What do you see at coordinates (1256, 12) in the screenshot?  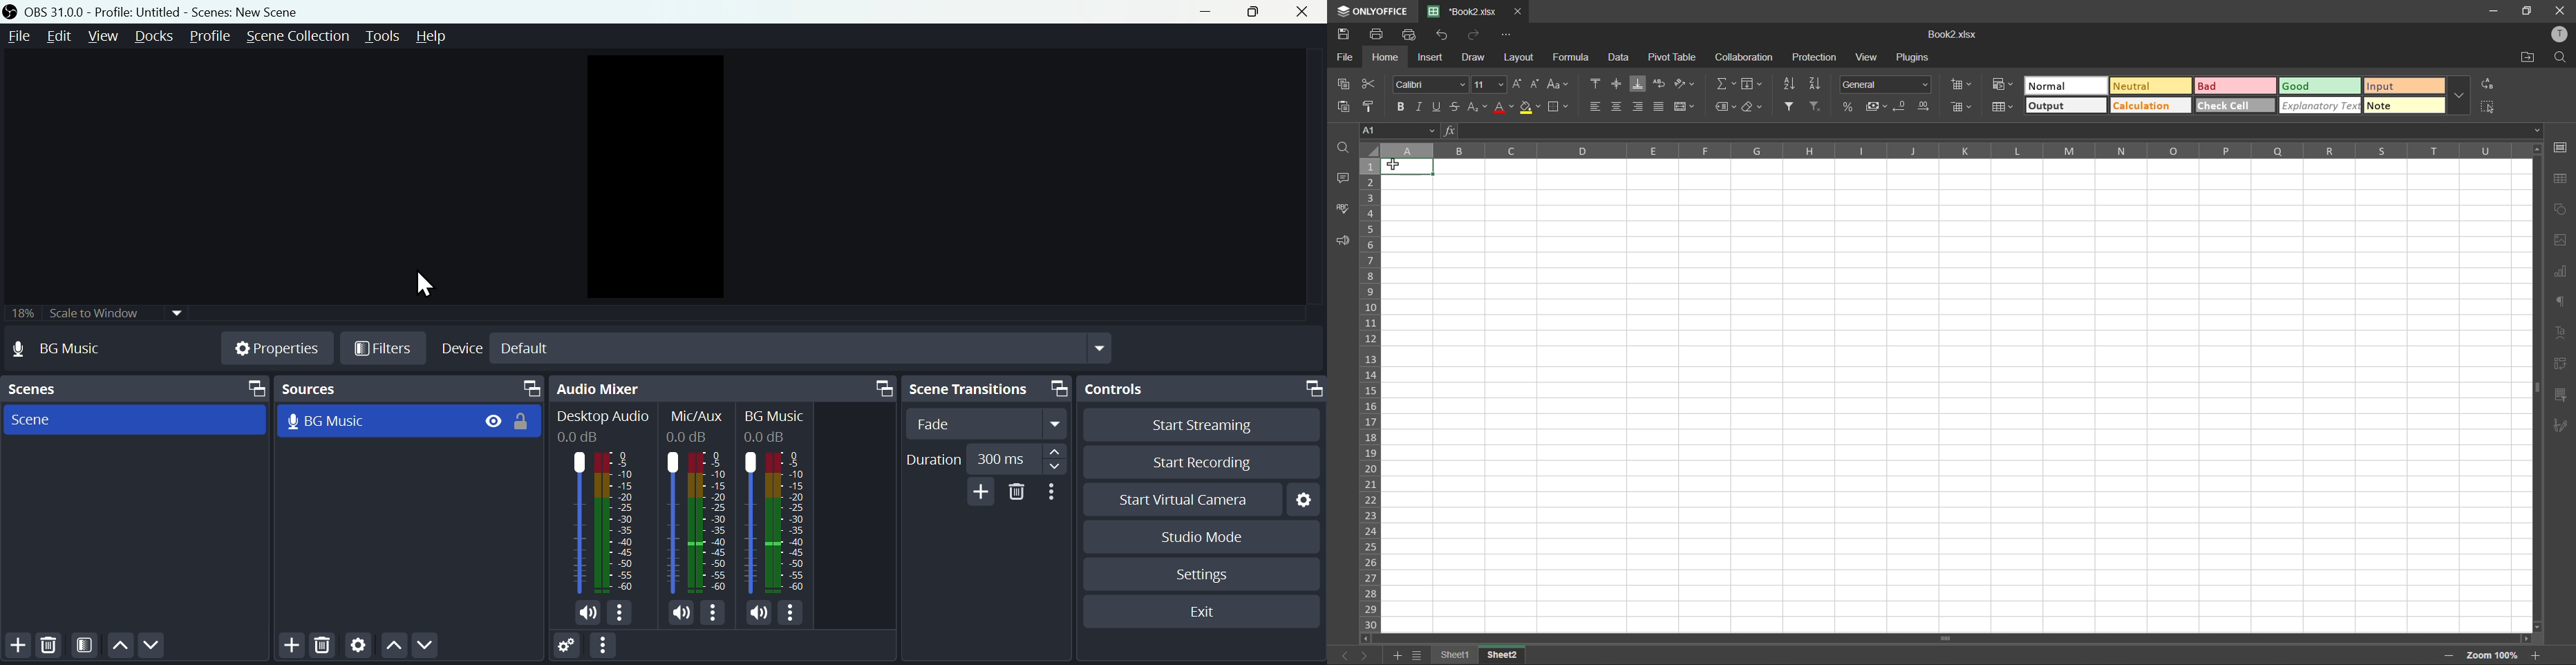 I see `maximise` at bounding box center [1256, 12].